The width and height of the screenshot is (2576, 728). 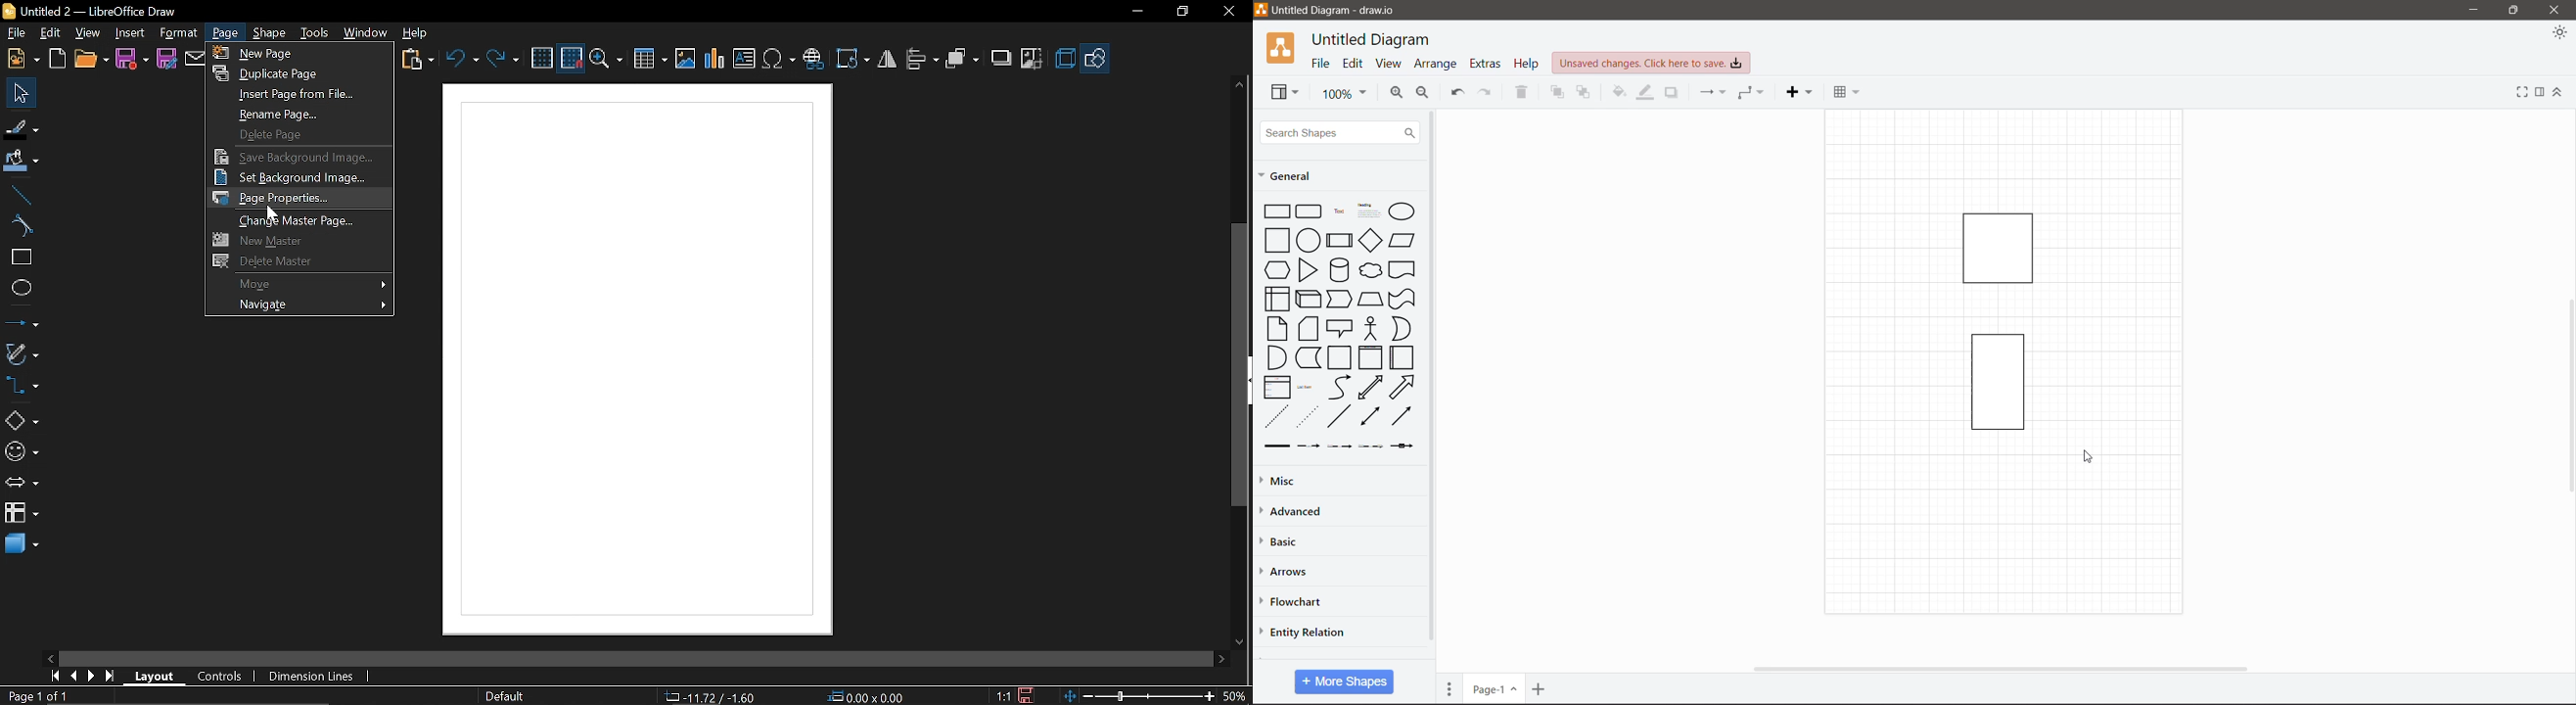 I want to click on CLose, so click(x=1231, y=14).